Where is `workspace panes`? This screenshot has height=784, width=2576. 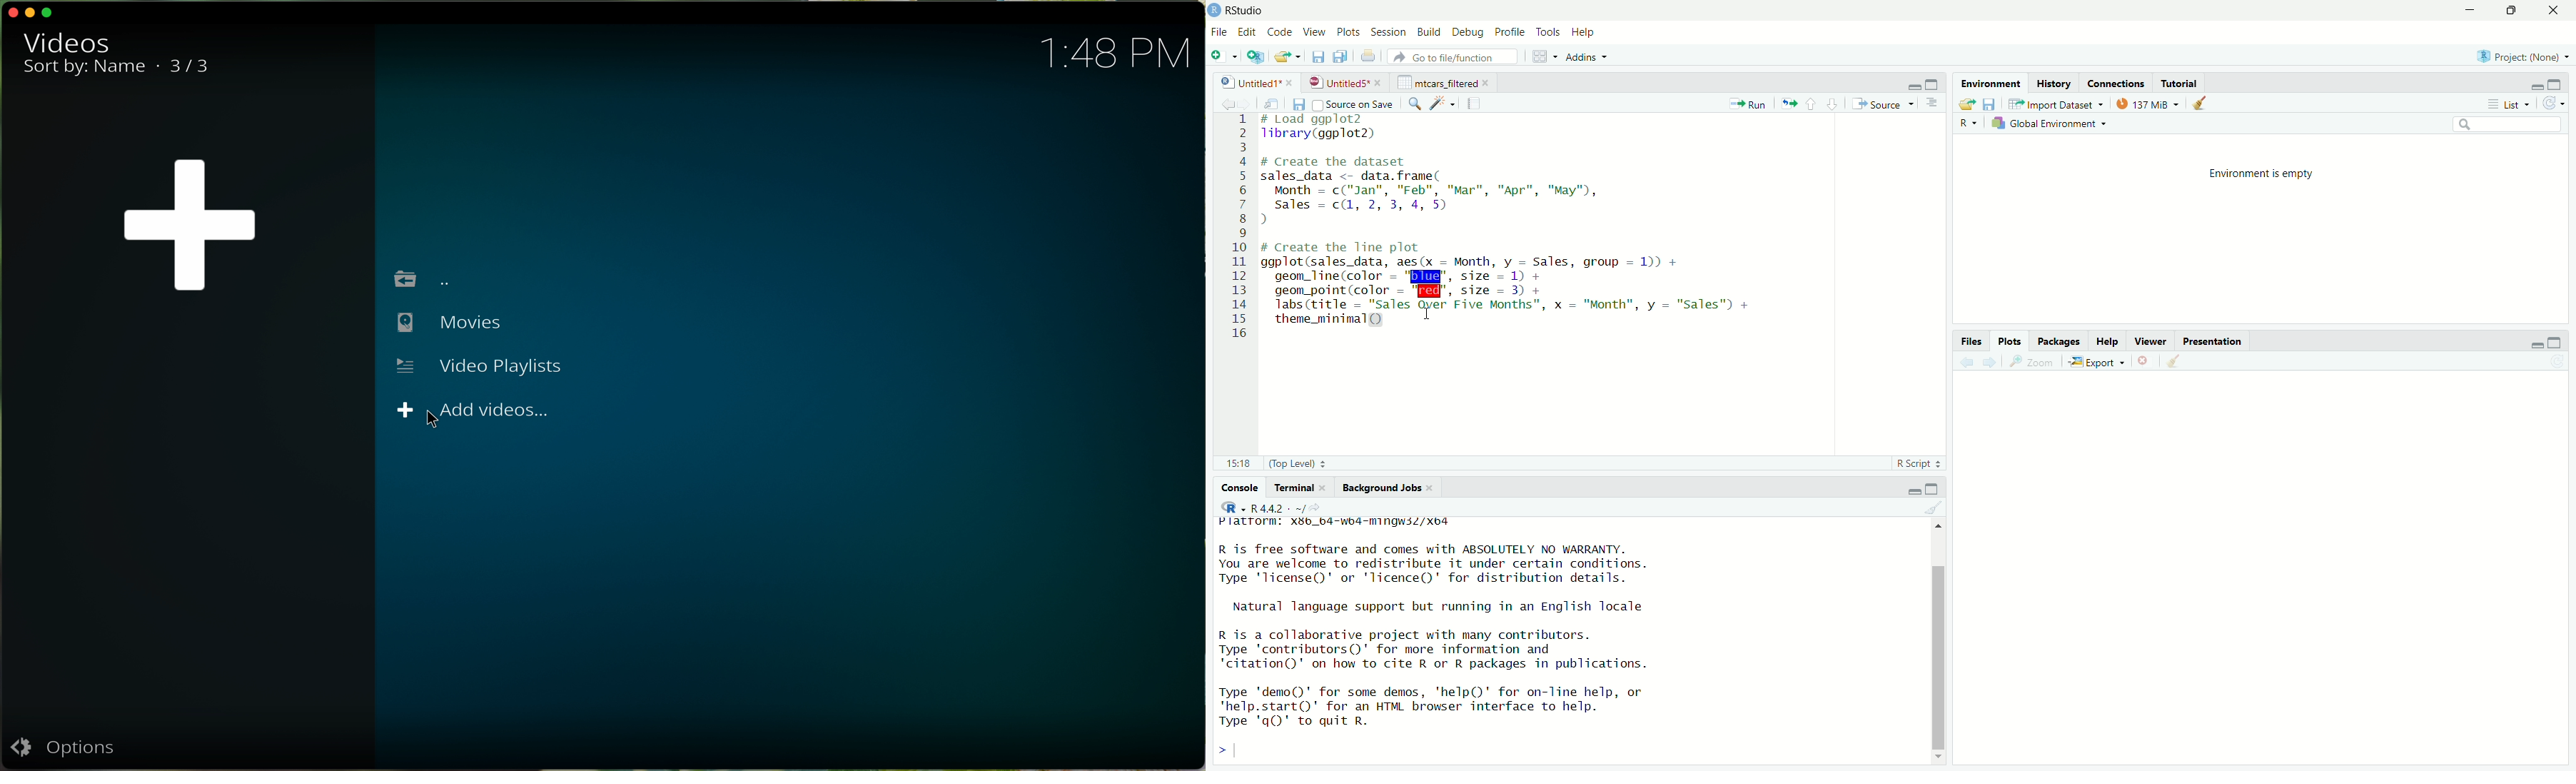
workspace panes is located at coordinates (1541, 56).